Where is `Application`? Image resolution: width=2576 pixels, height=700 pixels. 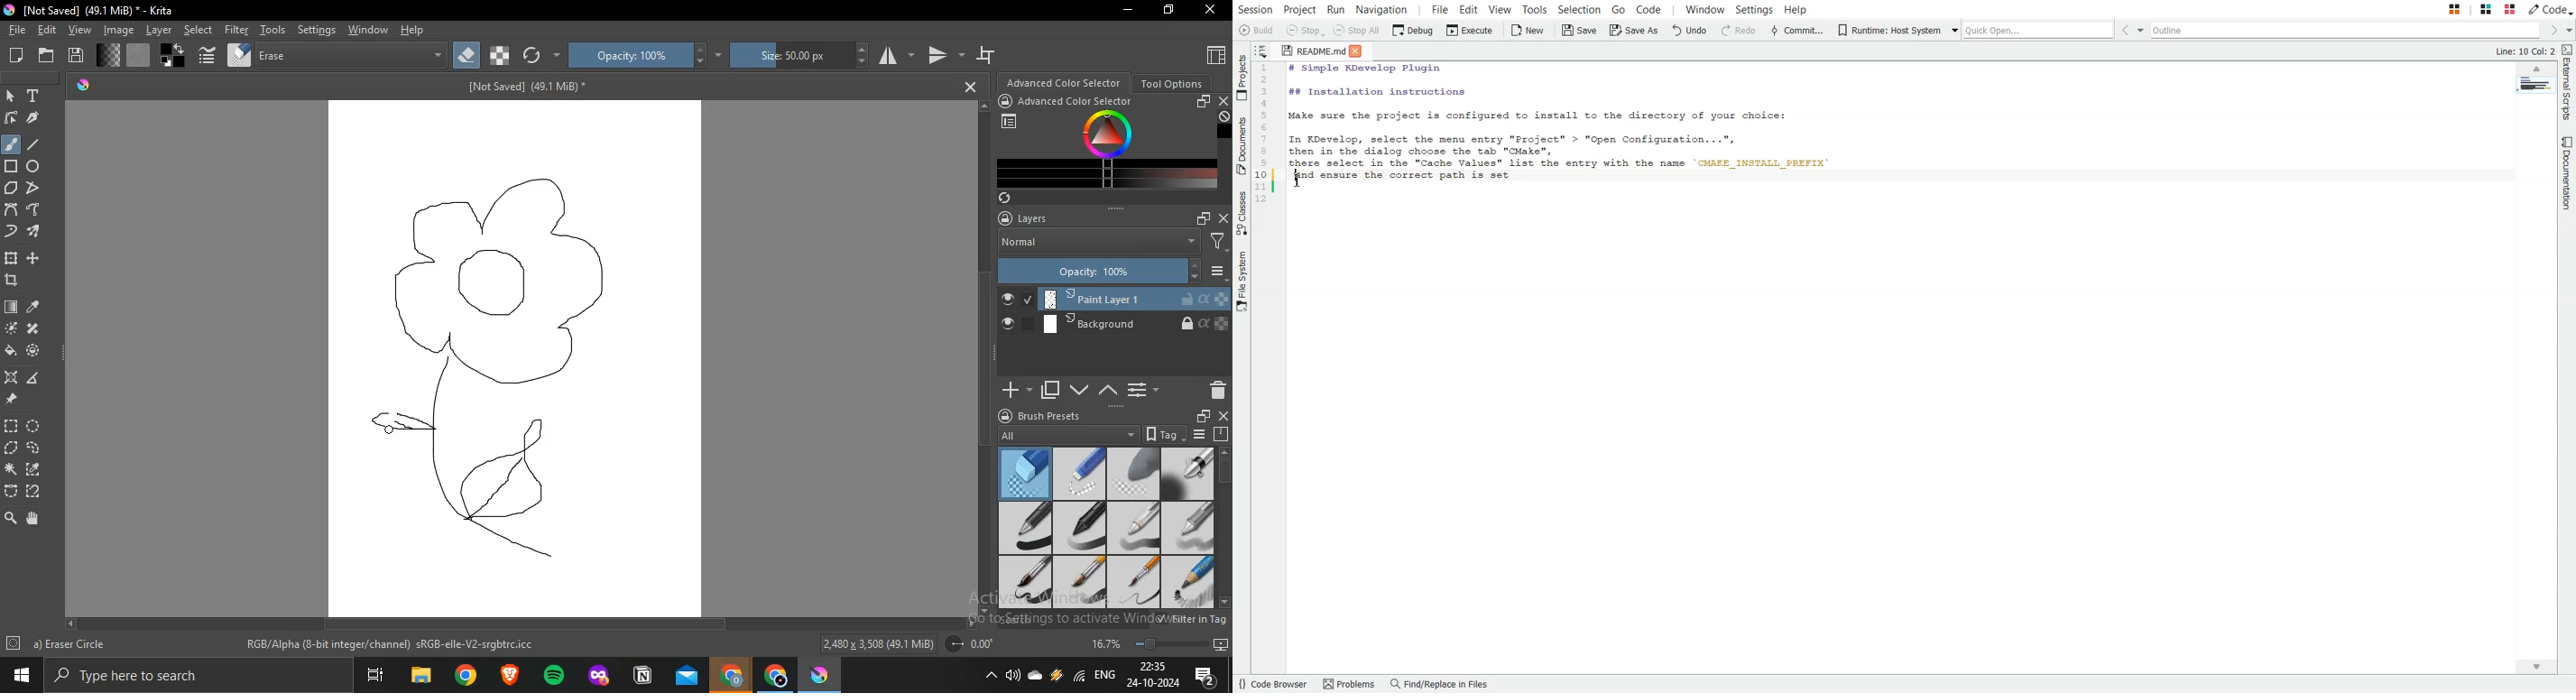 Application is located at coordinates (466, 676).